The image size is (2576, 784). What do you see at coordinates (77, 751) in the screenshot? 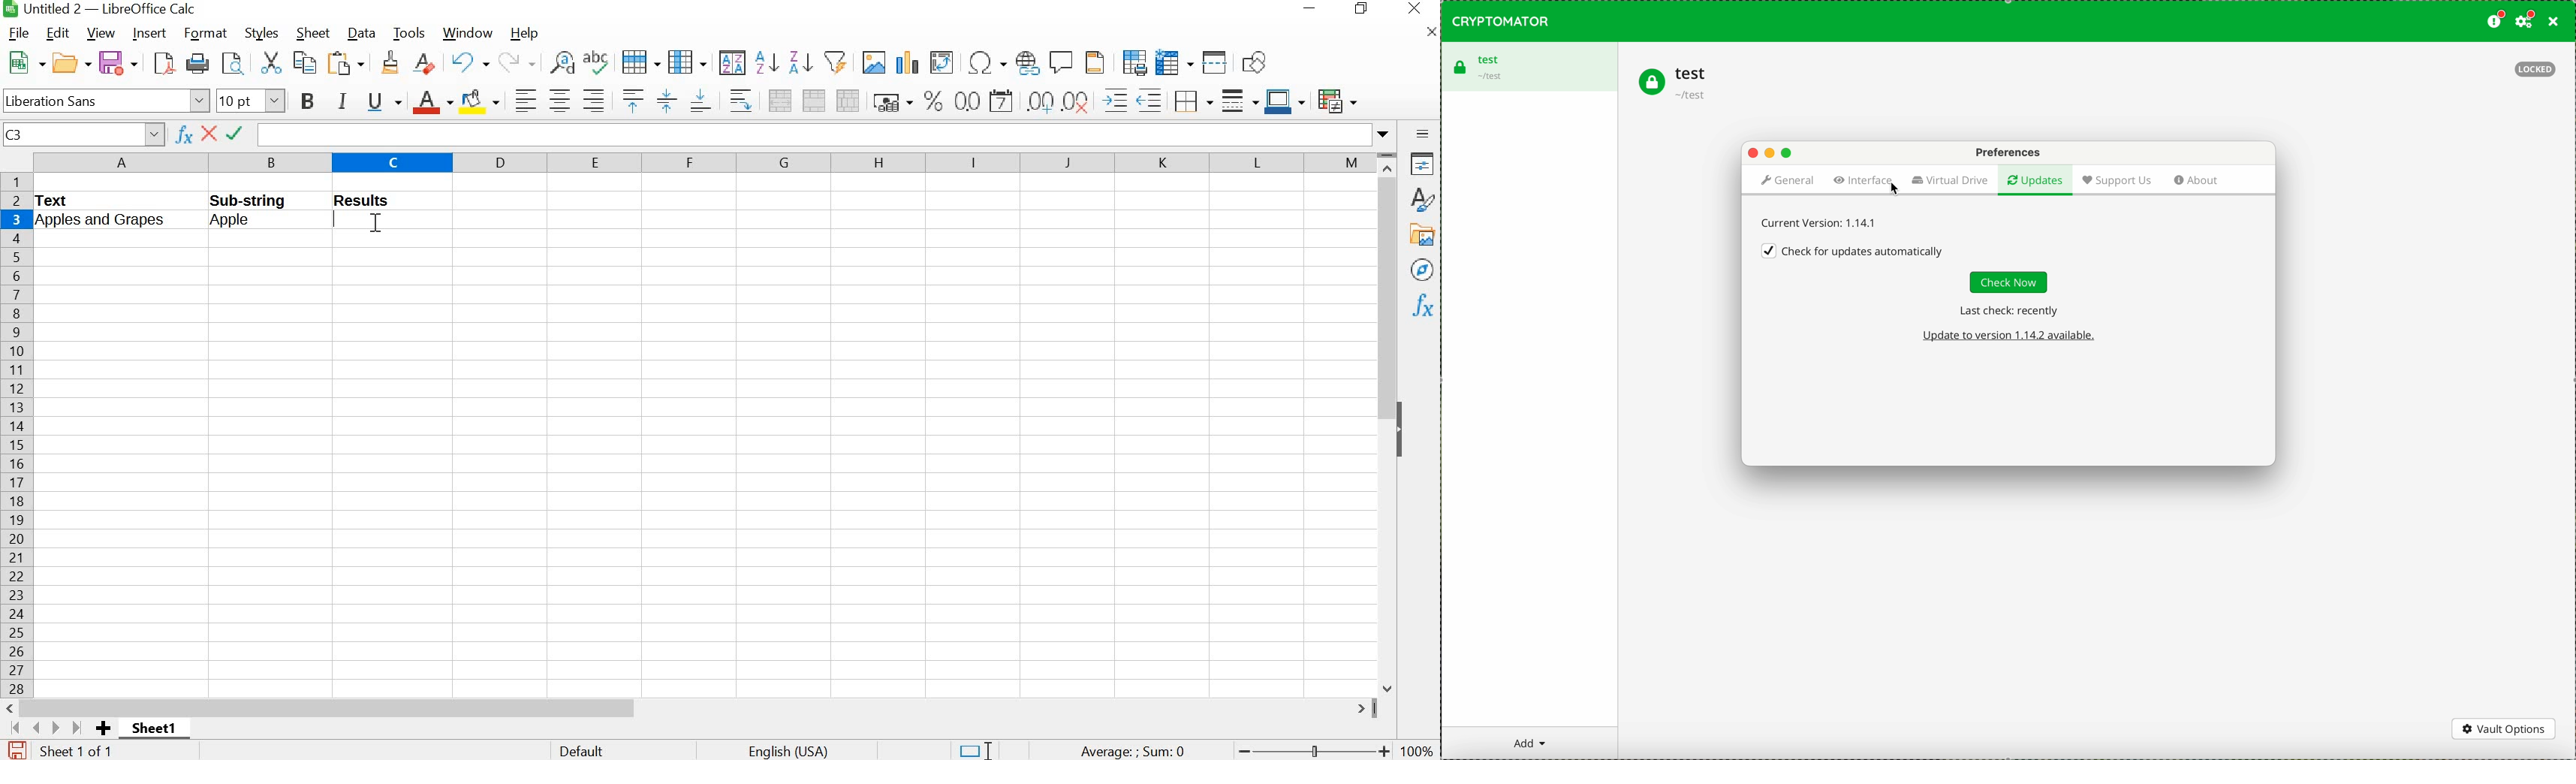
I see `sheet 1 of 1` at bounding box center [77, 751].